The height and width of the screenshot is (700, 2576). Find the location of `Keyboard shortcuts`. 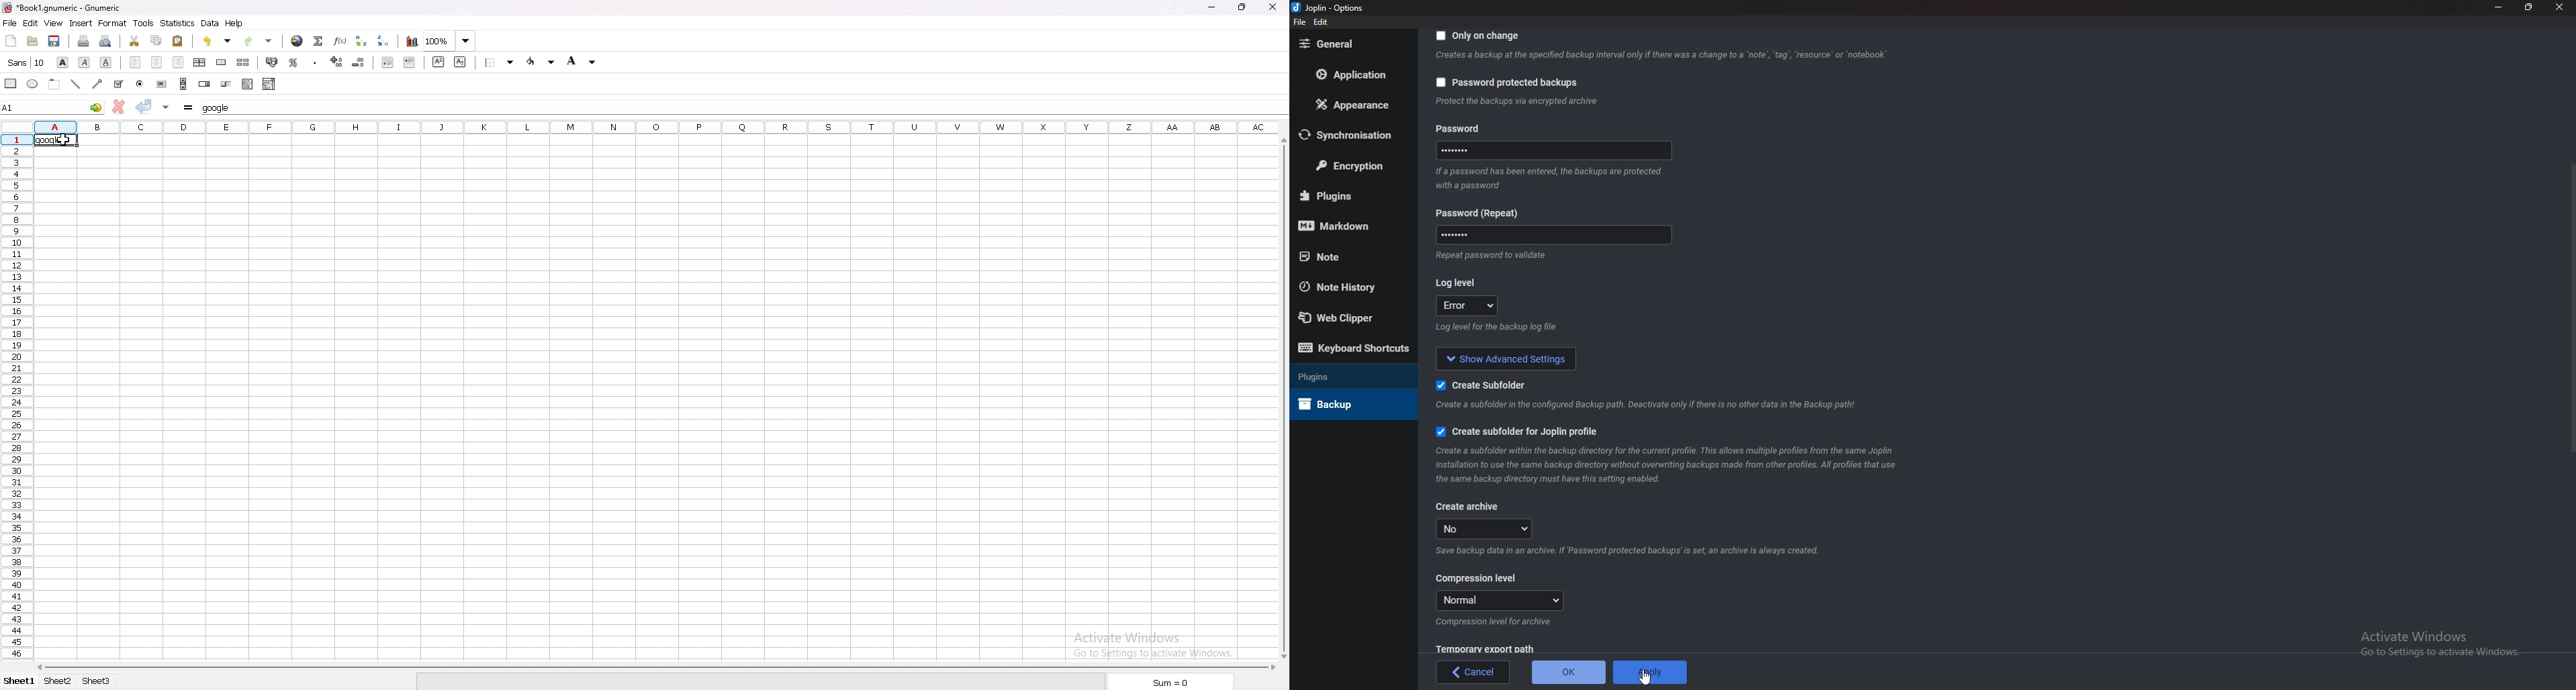

Keyboard shortcuts is located at coordinates (1354, 347).